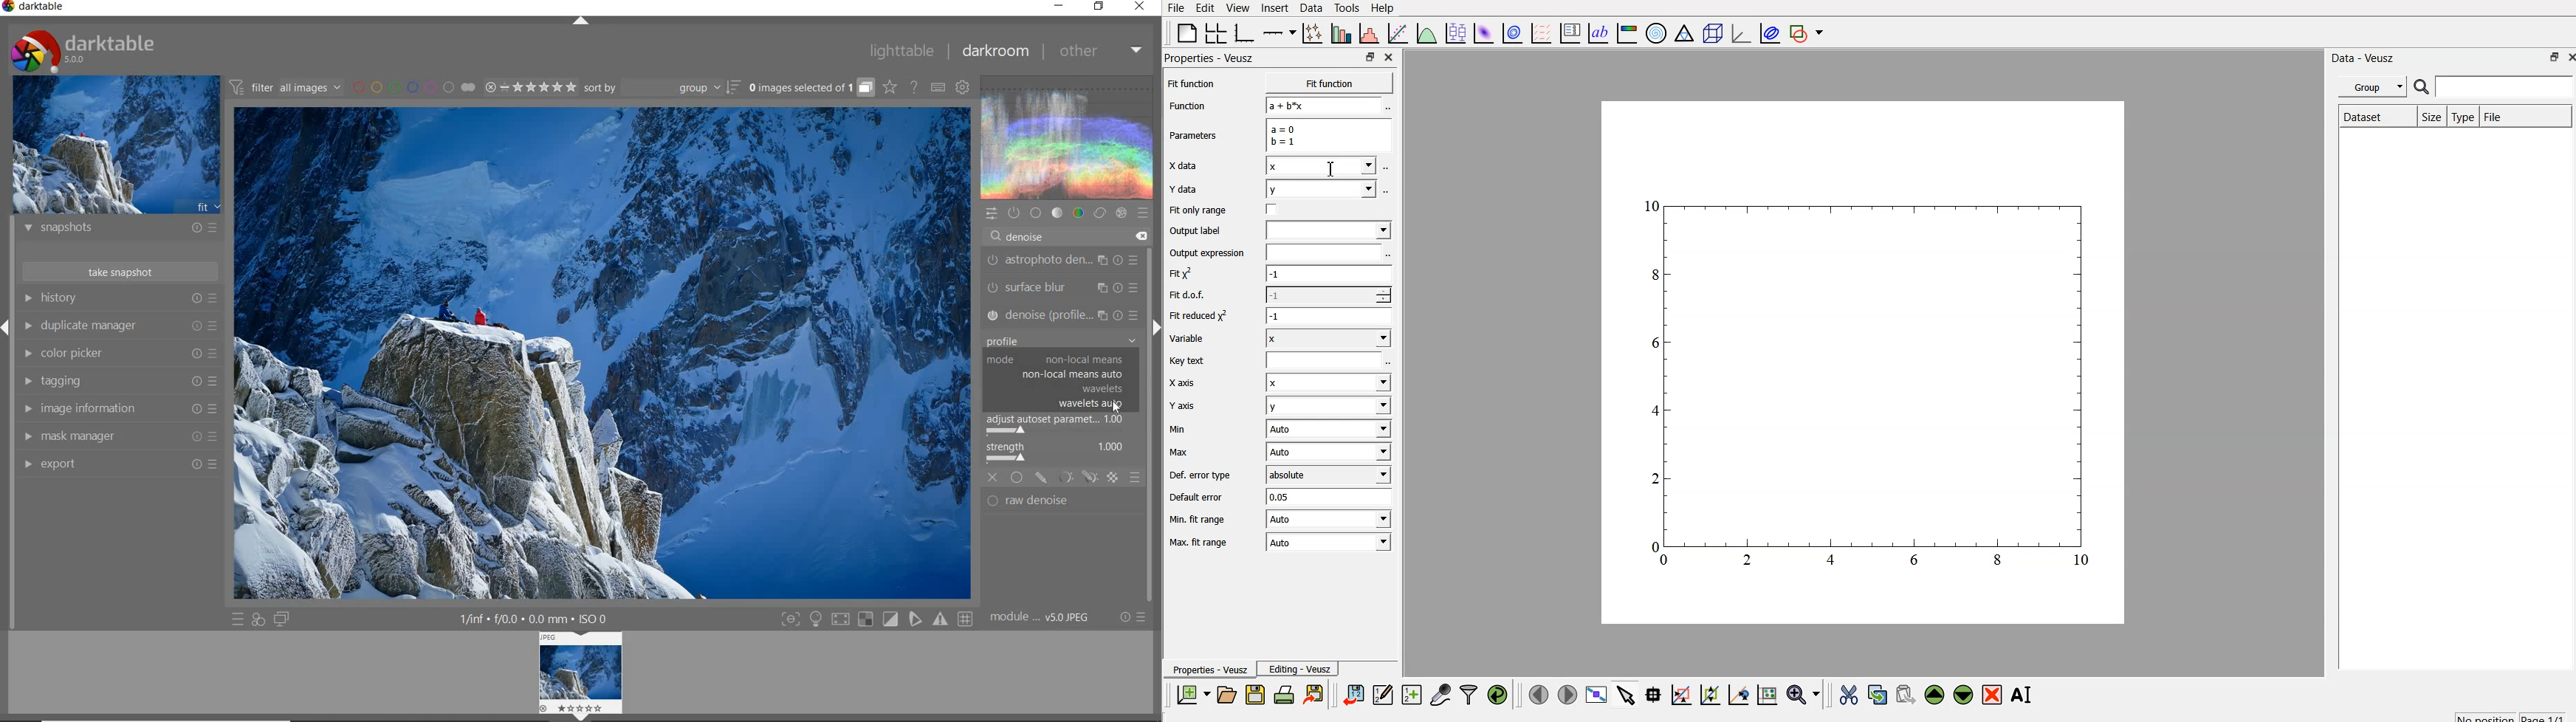 The width and height of the screenshot is (2576, 728). I want to click on duplicate manager, so click(119, 326).